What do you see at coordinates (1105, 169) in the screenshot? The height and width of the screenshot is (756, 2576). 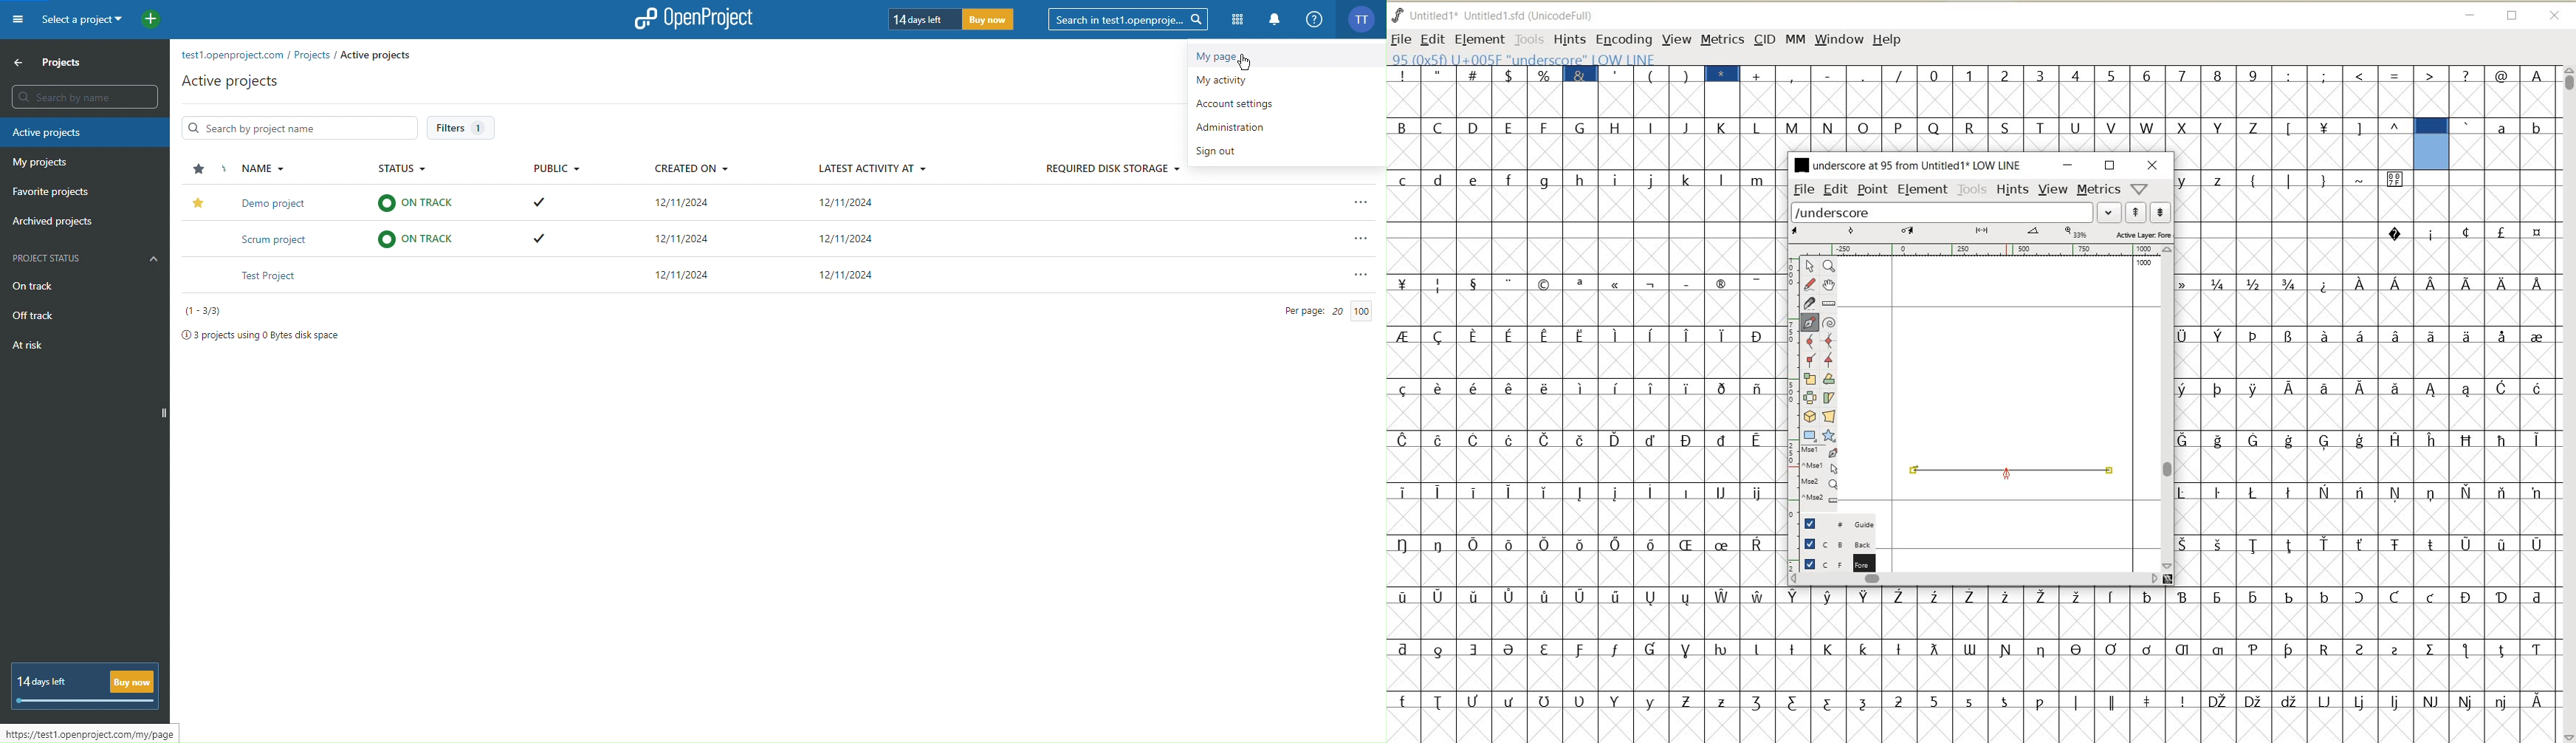 I see `Required Disk Storage` at bounding box center [1105, 169].